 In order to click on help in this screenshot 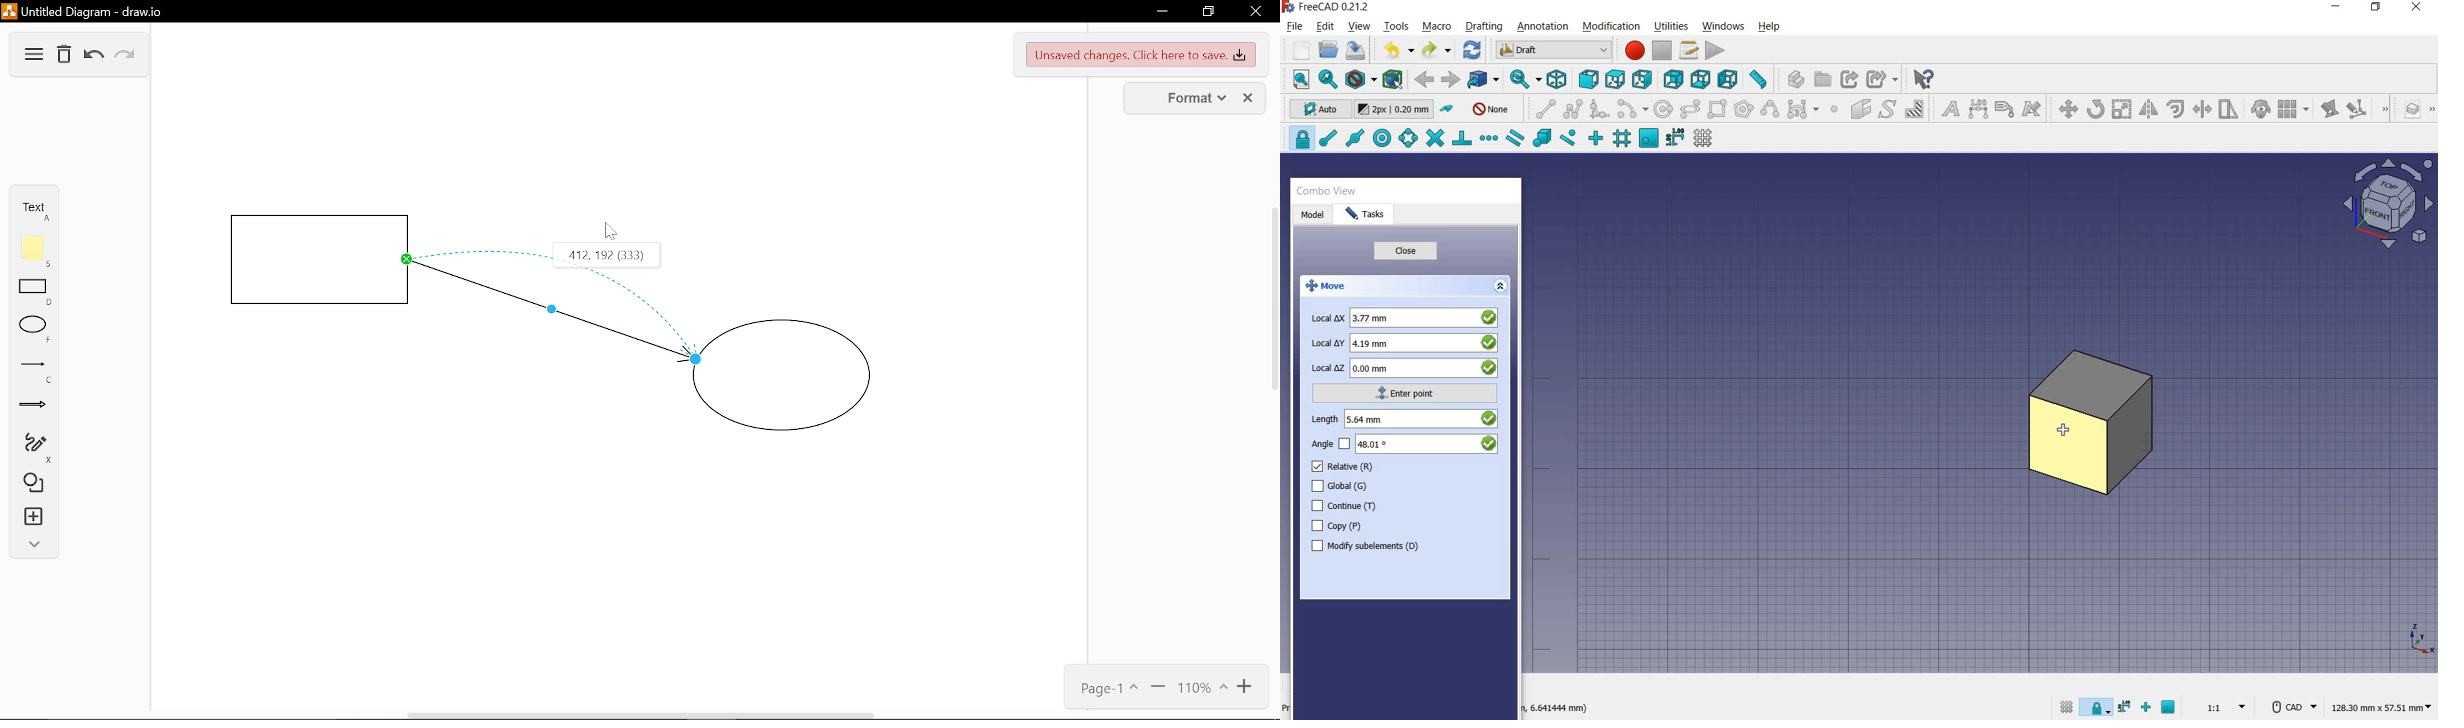, I will do `click(1769, 27)`.